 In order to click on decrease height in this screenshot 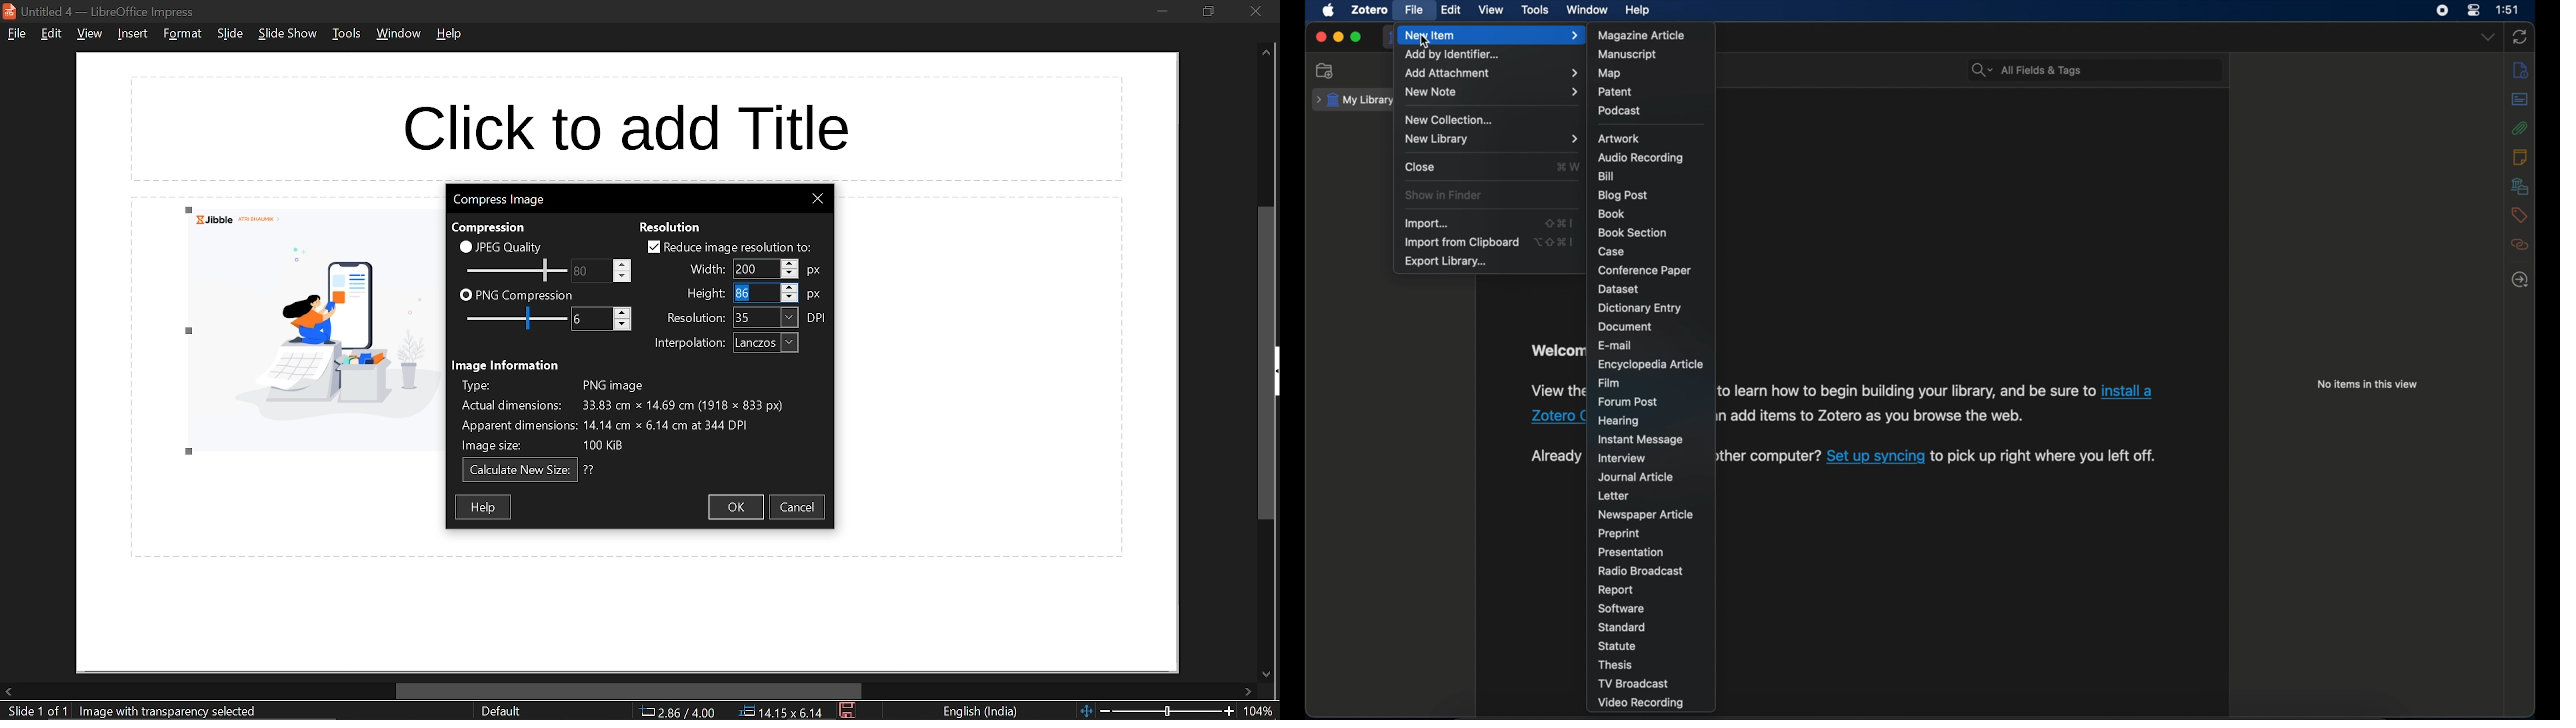, I will do `click(790, 297)`.